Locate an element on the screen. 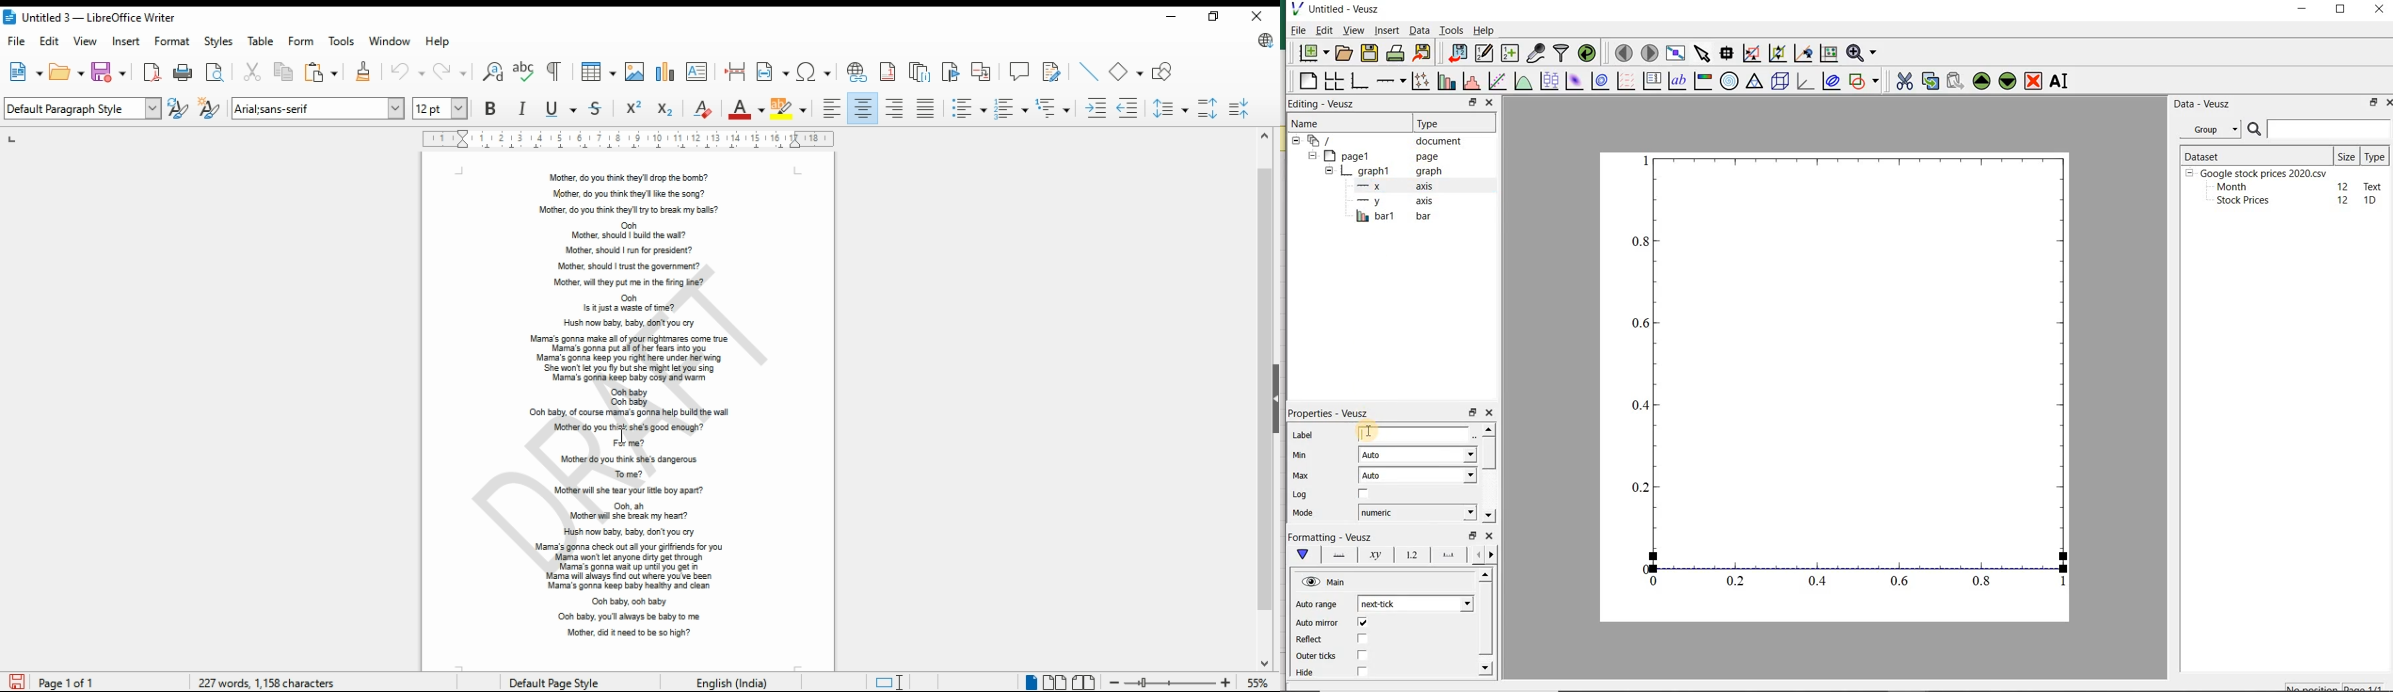 The width and height of the screenshot is (2408, 700). restore is located at coordinates (2372, 103).